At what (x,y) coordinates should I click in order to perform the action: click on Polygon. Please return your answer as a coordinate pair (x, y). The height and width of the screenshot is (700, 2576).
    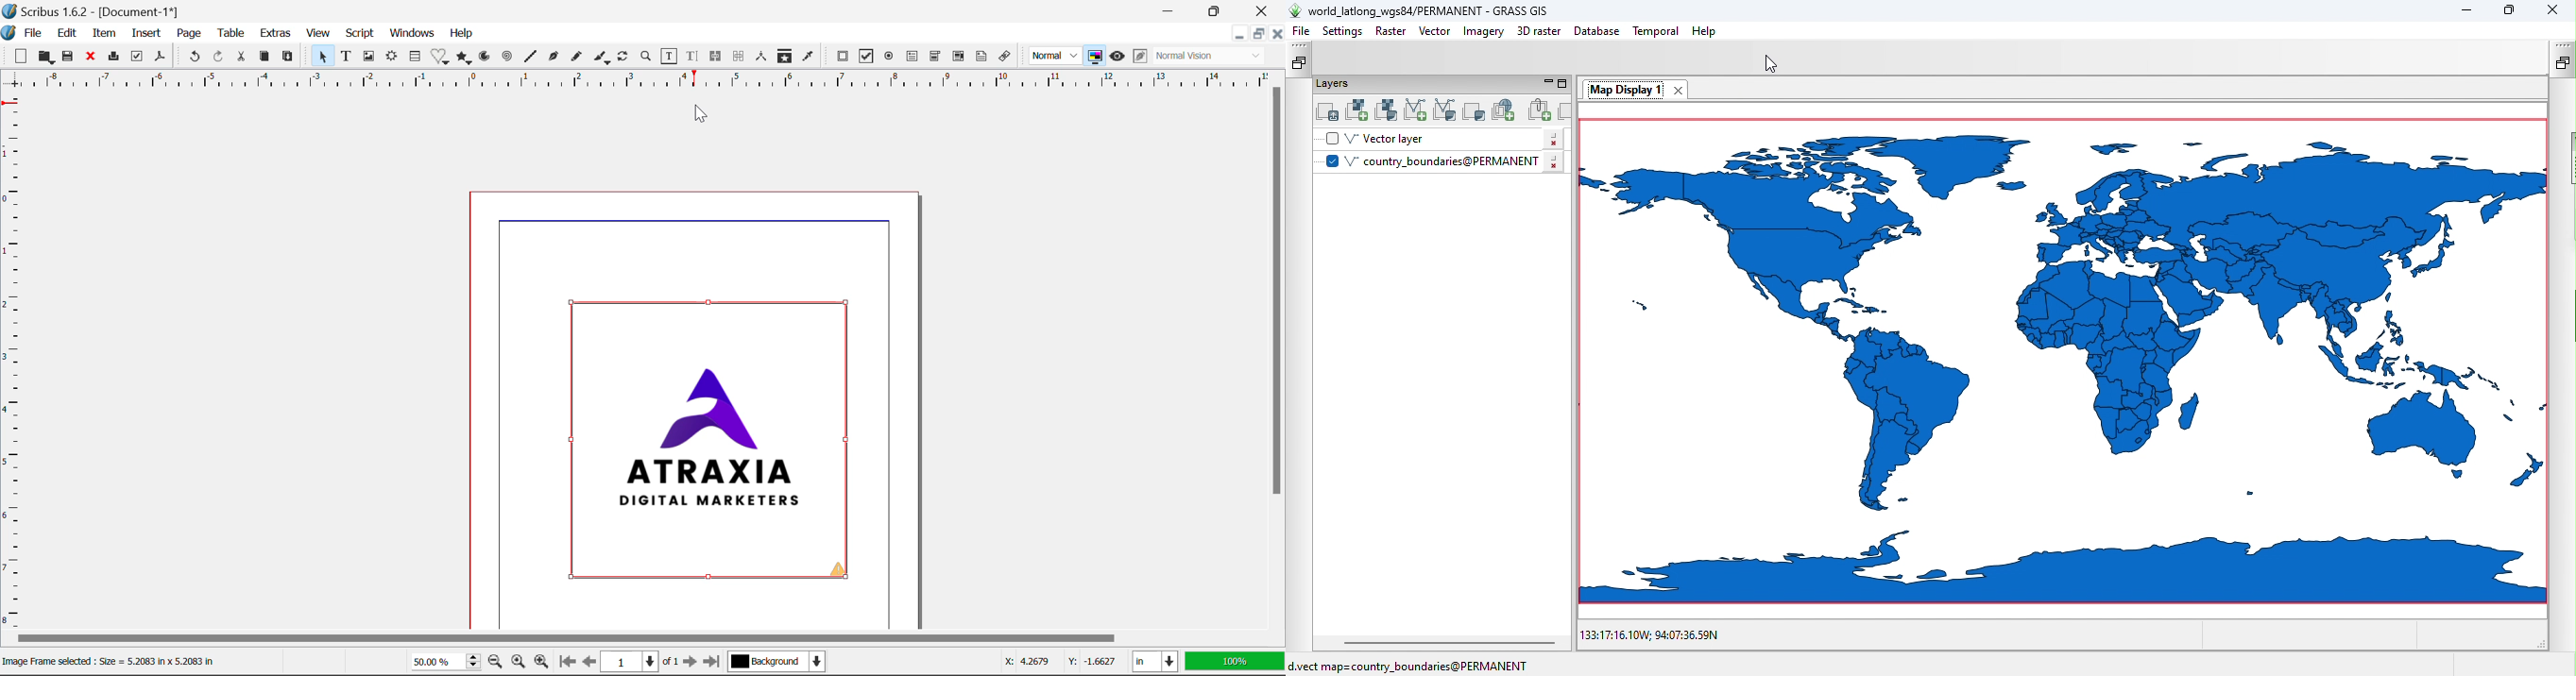
    Looking at the image, I should click on (465, 58).